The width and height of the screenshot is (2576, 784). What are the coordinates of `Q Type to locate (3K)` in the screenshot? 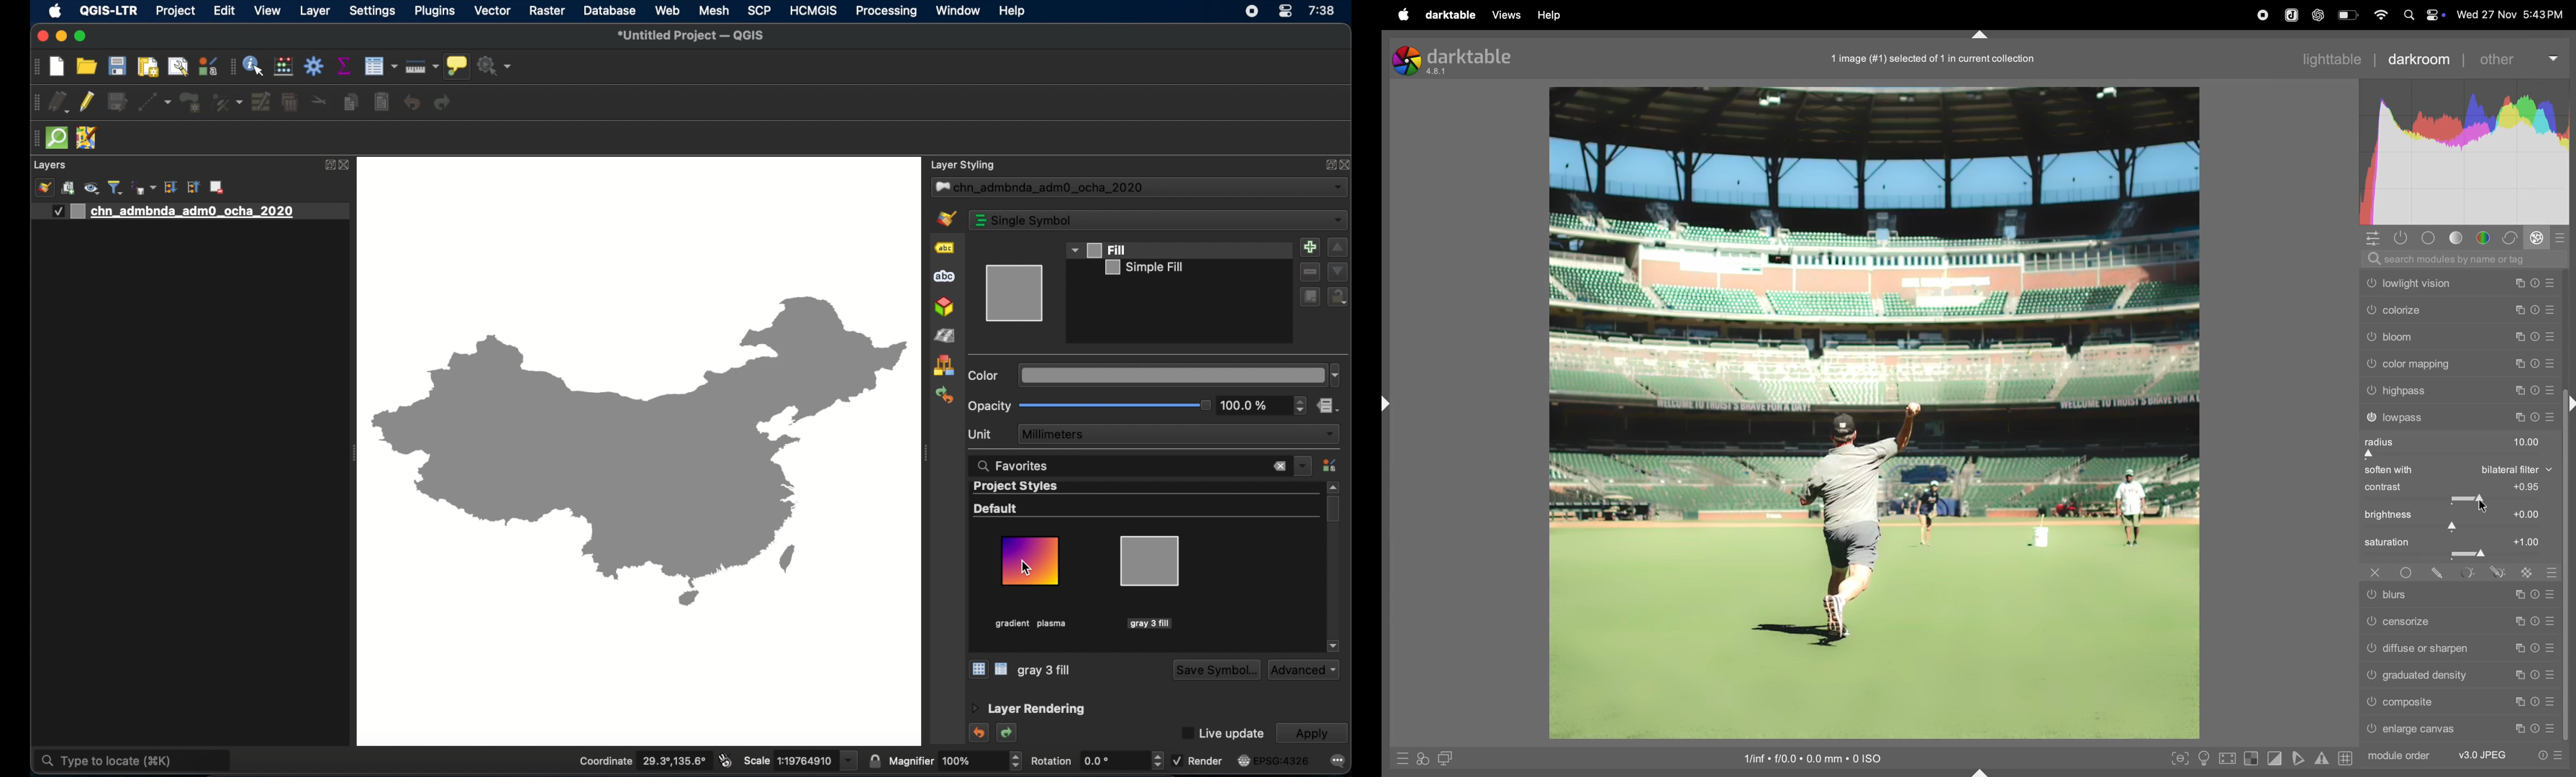 It's located at (136, 757).